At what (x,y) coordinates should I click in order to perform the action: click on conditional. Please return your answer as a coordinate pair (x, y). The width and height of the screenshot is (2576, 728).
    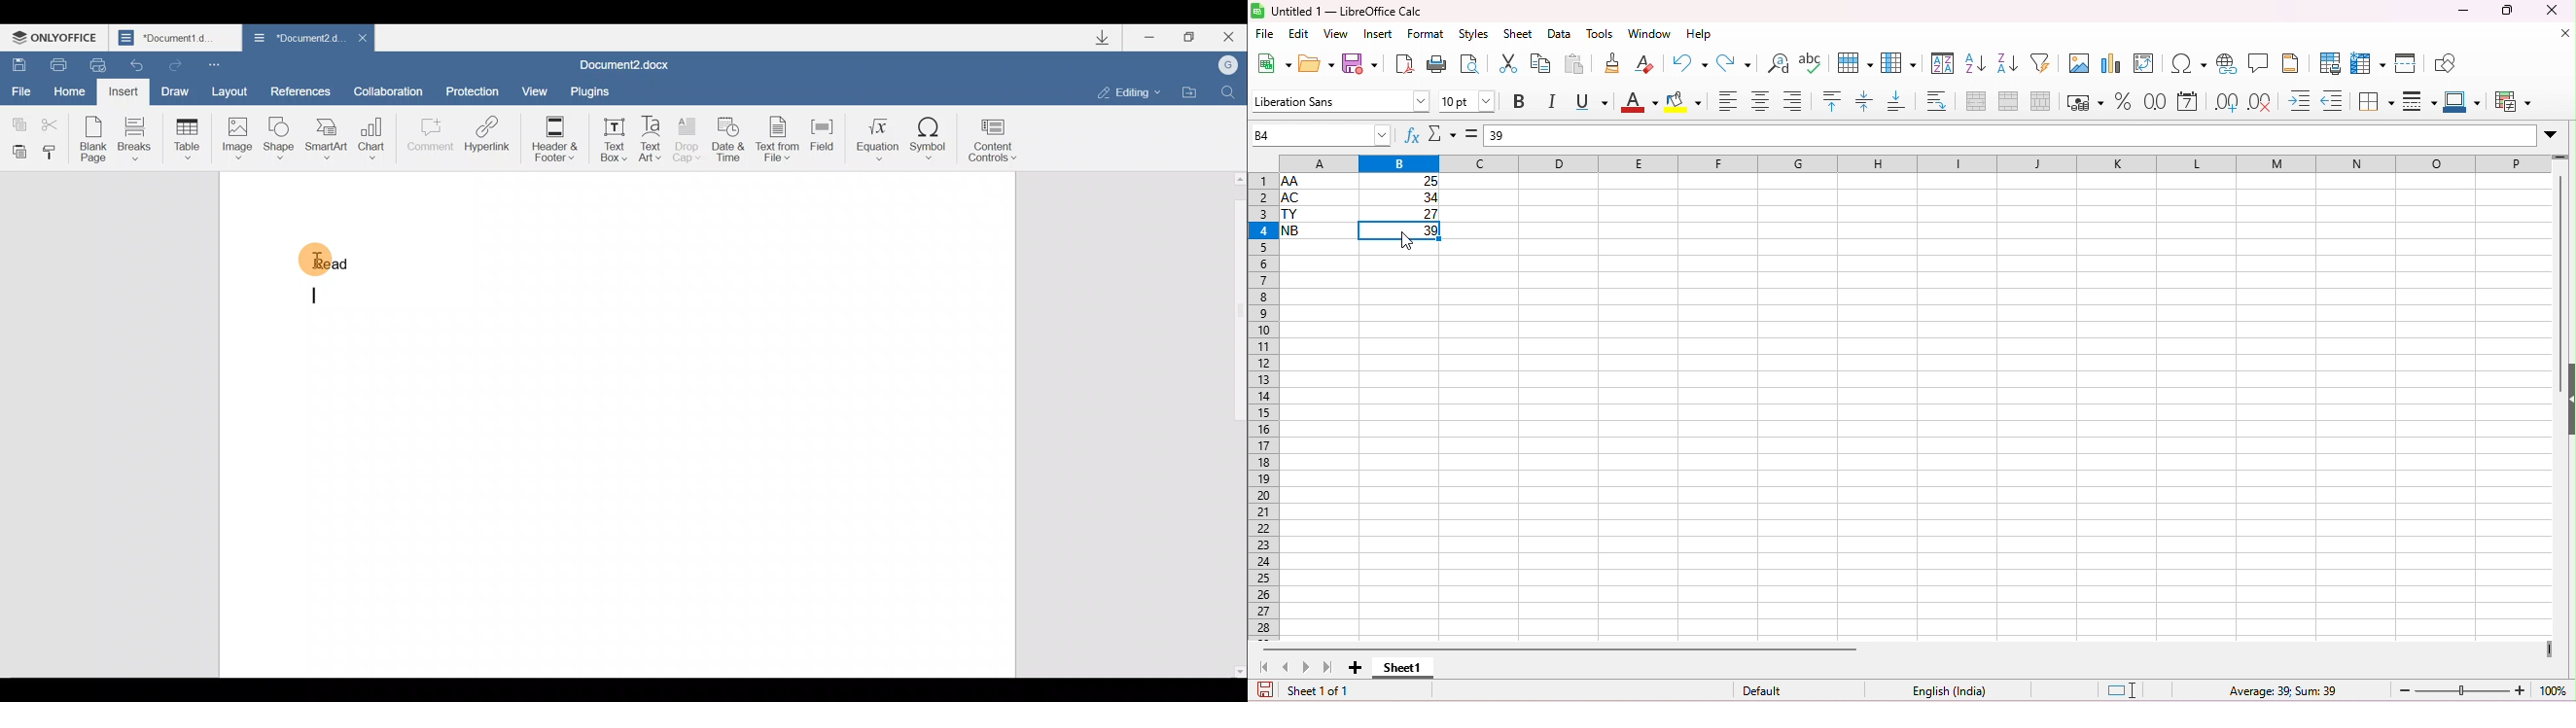
    Looking at the image, I should click on (2511, 103).